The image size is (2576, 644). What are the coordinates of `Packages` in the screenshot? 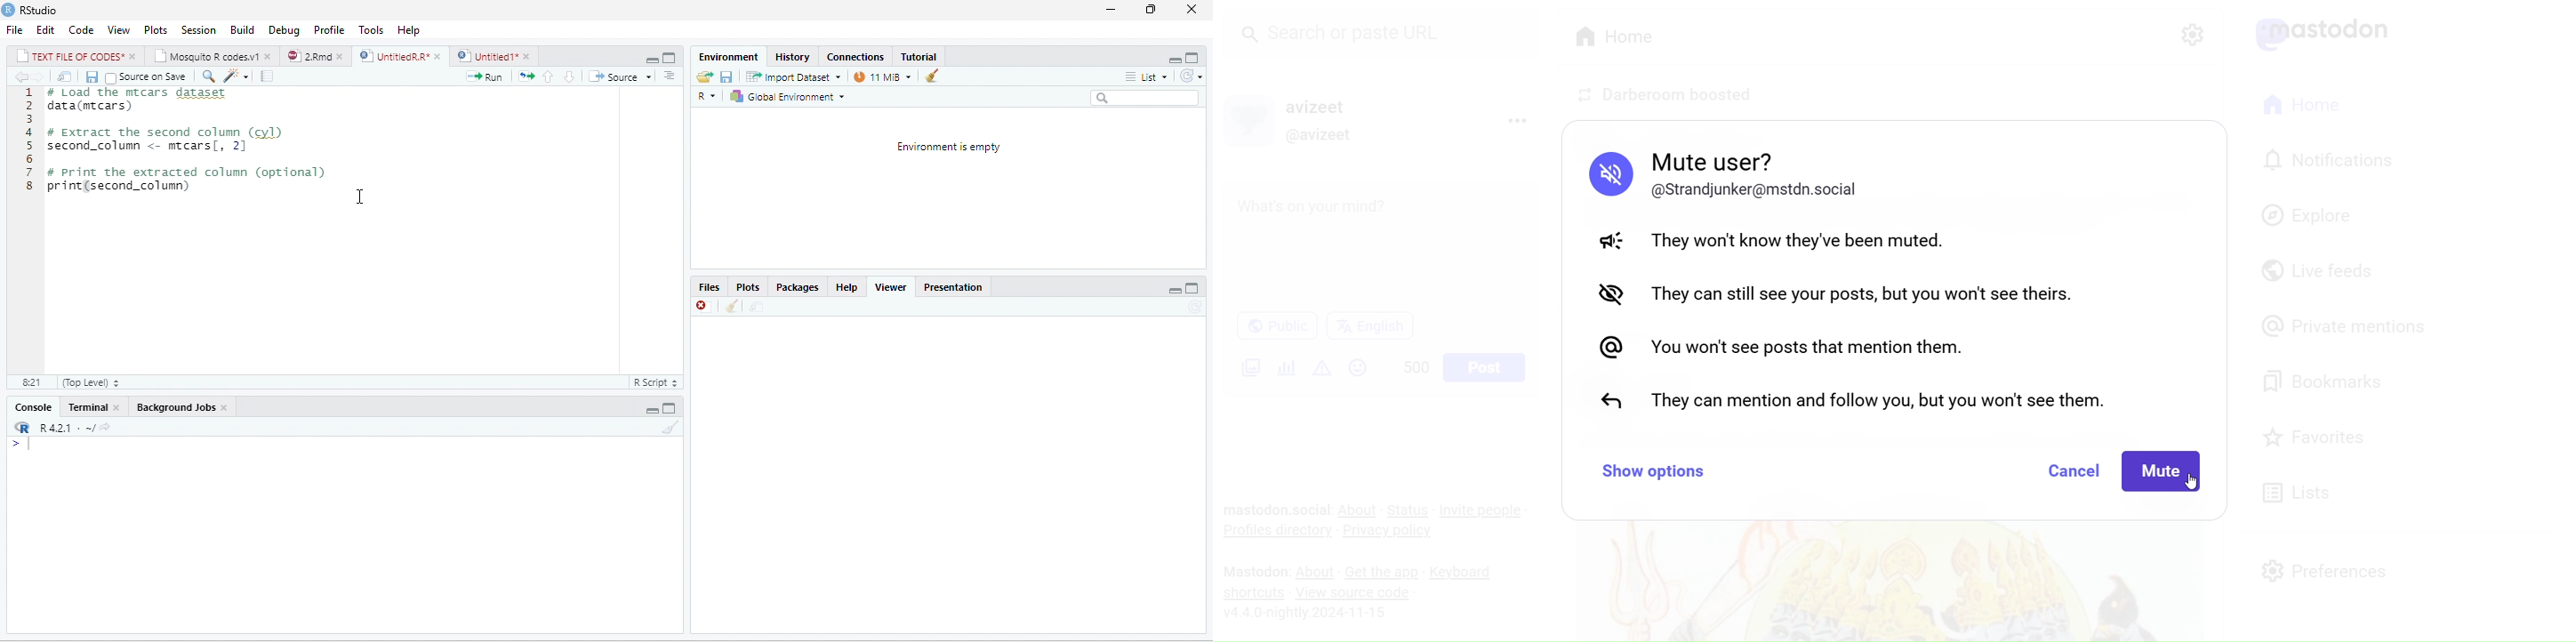 It's located at (799, 288).